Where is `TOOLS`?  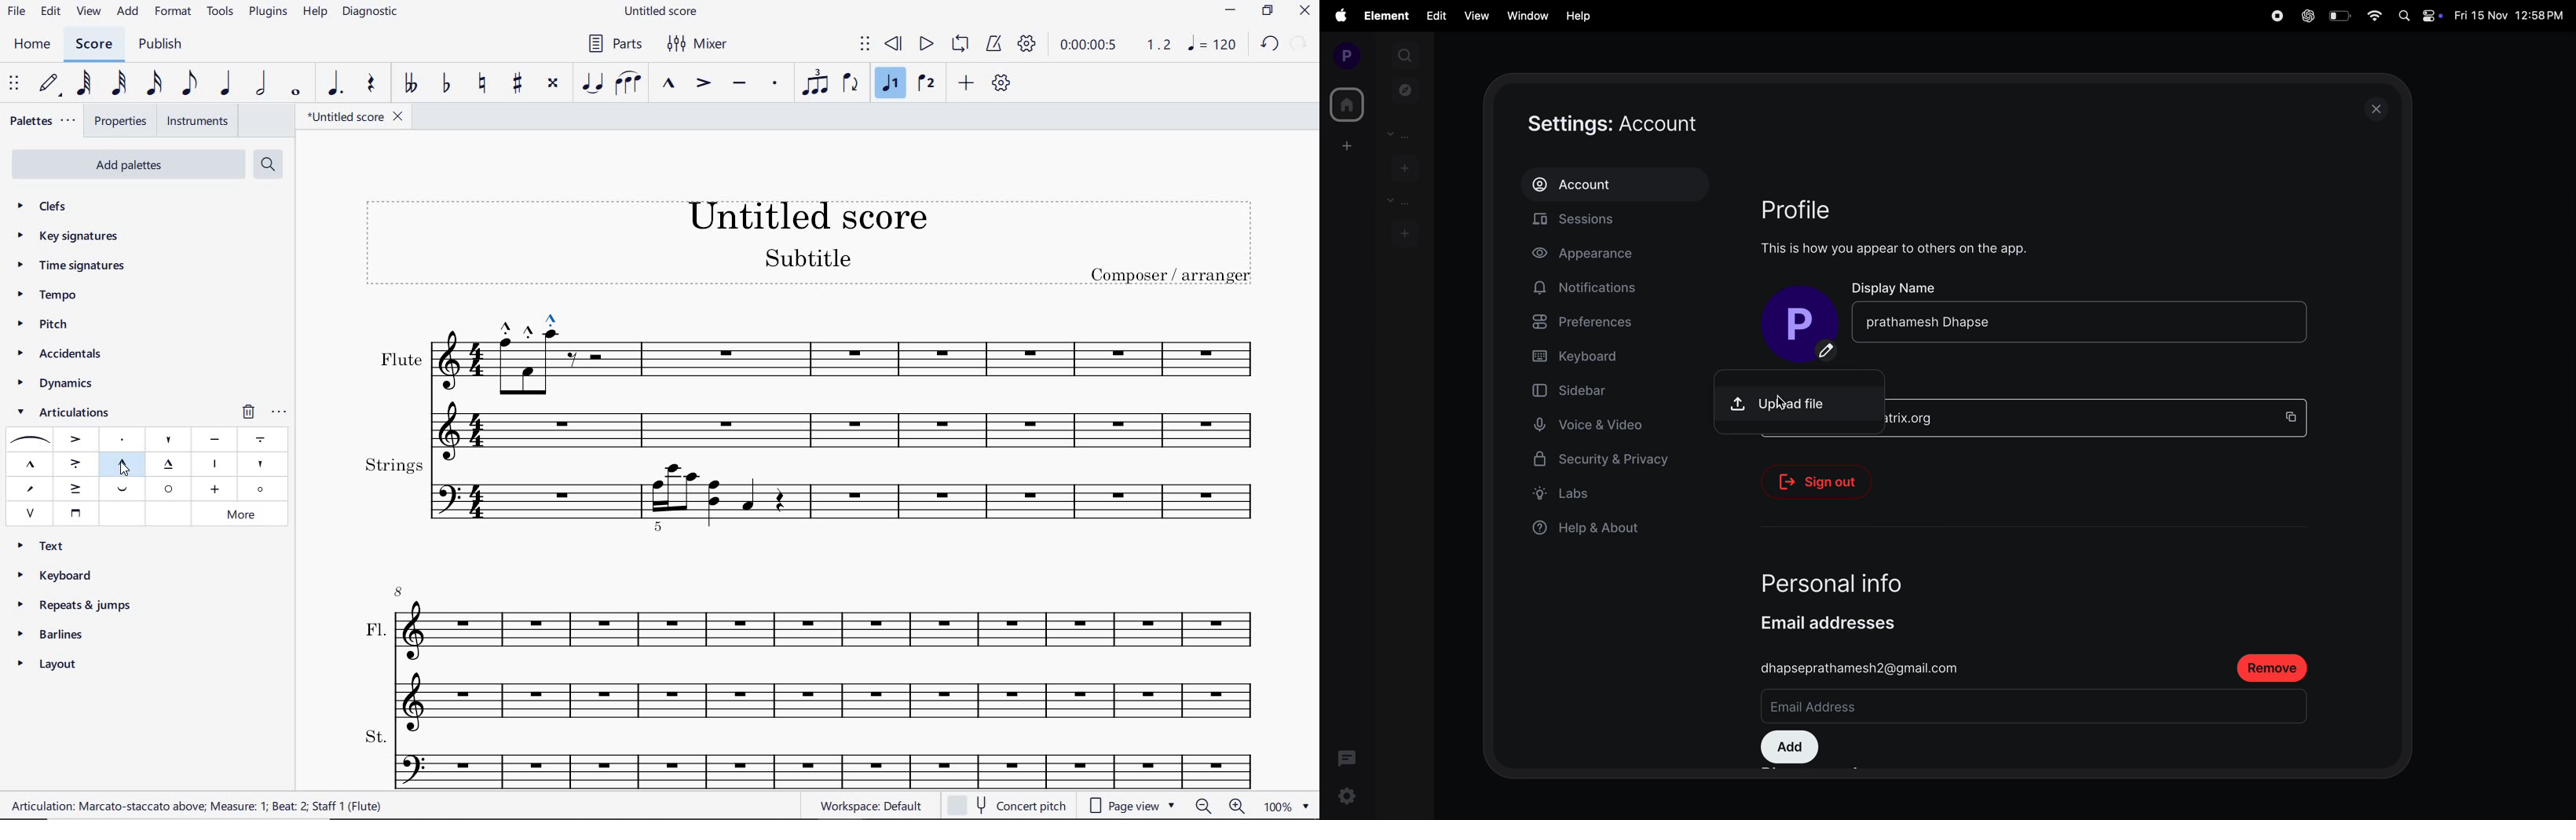 TOOLS is located at coordinates (221, 13).